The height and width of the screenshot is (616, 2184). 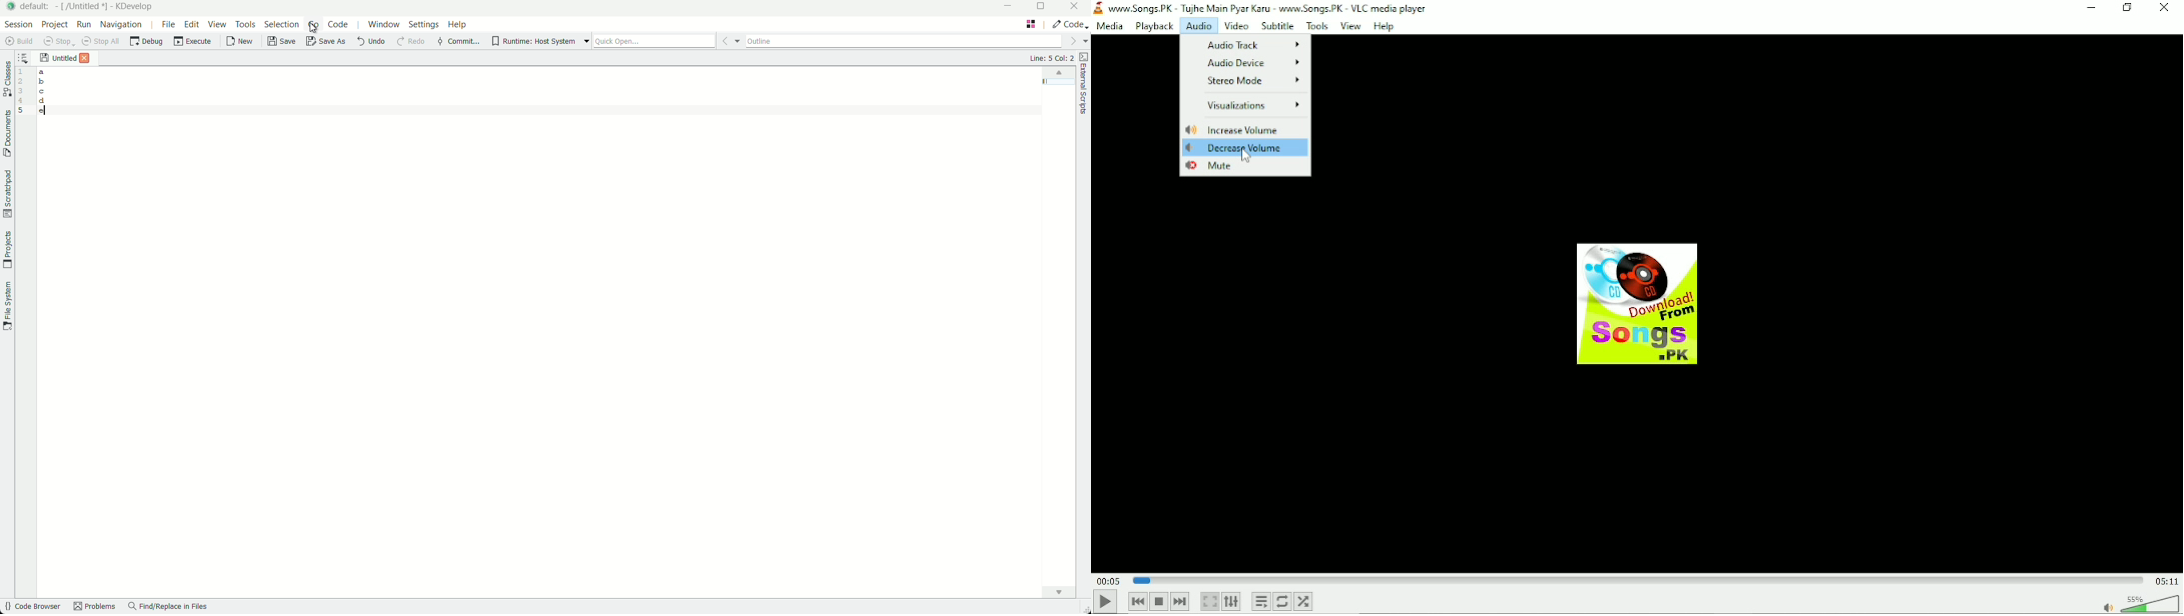 I want to click on Video, so click(x=1235, y=26).